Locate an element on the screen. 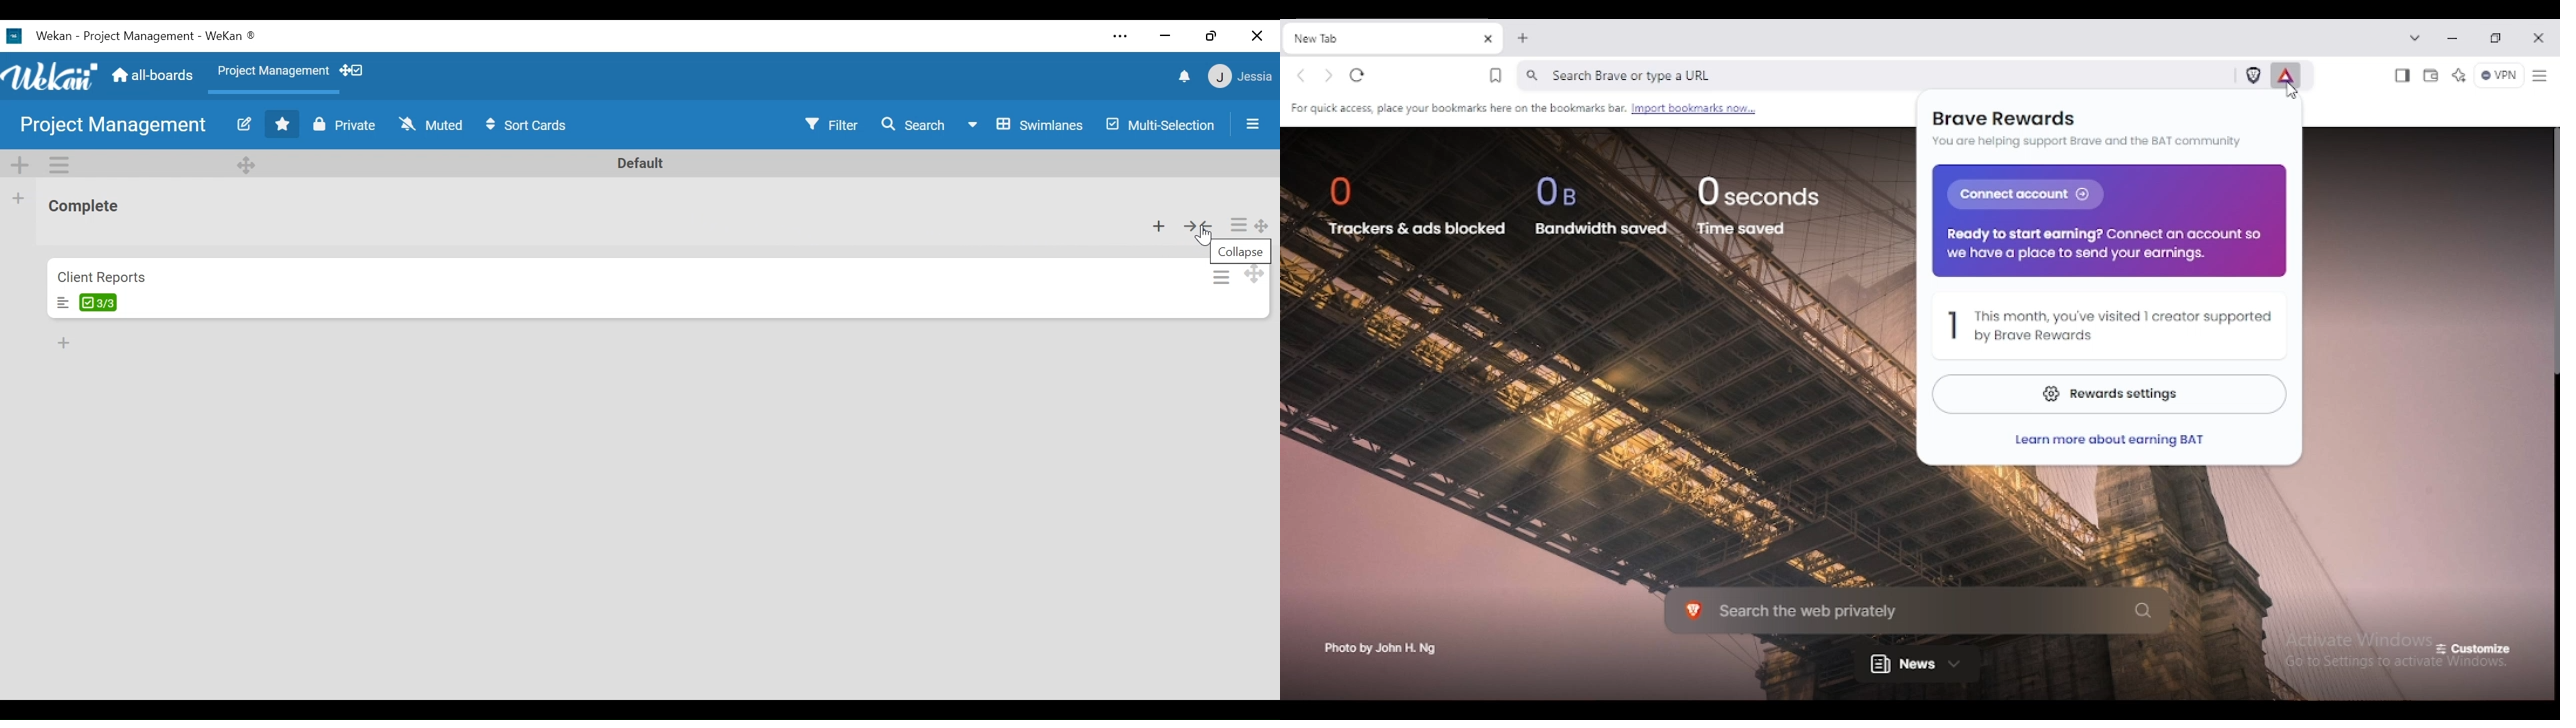 The width and height of the screenshot is (2576, 728). bookmark this tab is located at coordinates (1496, 76).